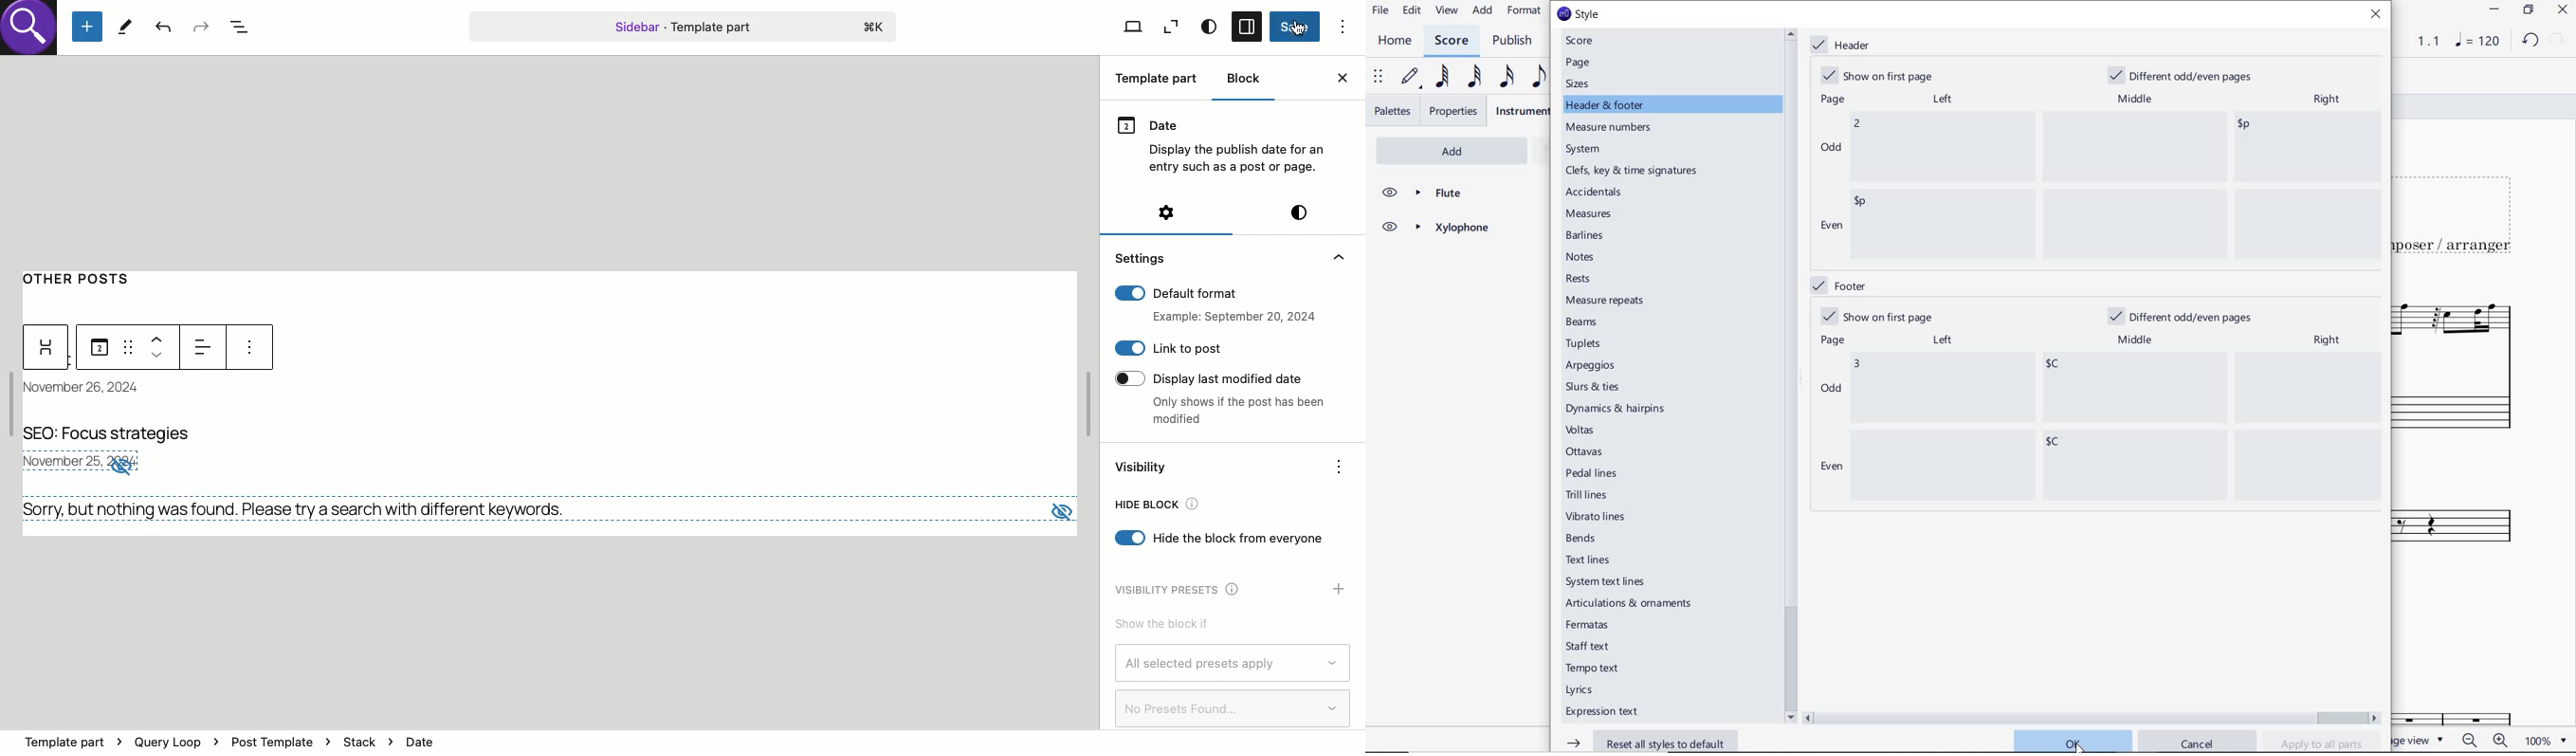 This screenshot has height=756, width=2576. What do you see at coordinates (1516, 41) in the screenshot?
I see `PUBLISH` at bounding box center [1516, 41].